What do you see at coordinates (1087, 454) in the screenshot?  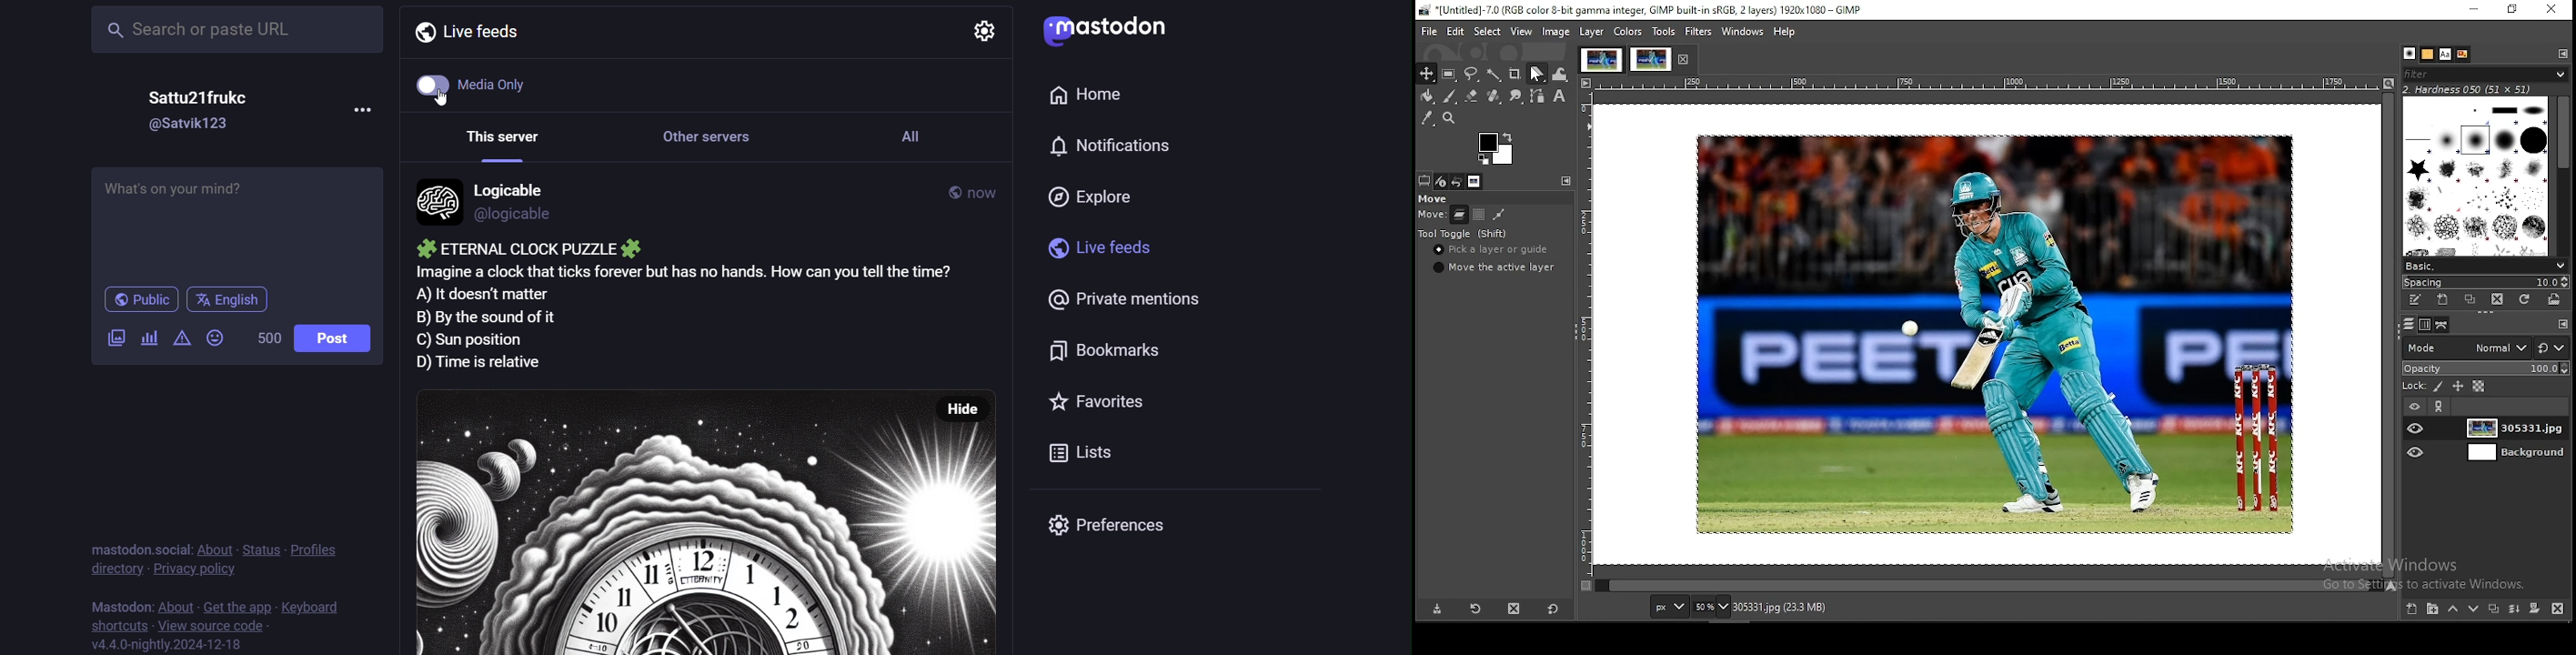 I see `list` at bounding box center [1087, 454].